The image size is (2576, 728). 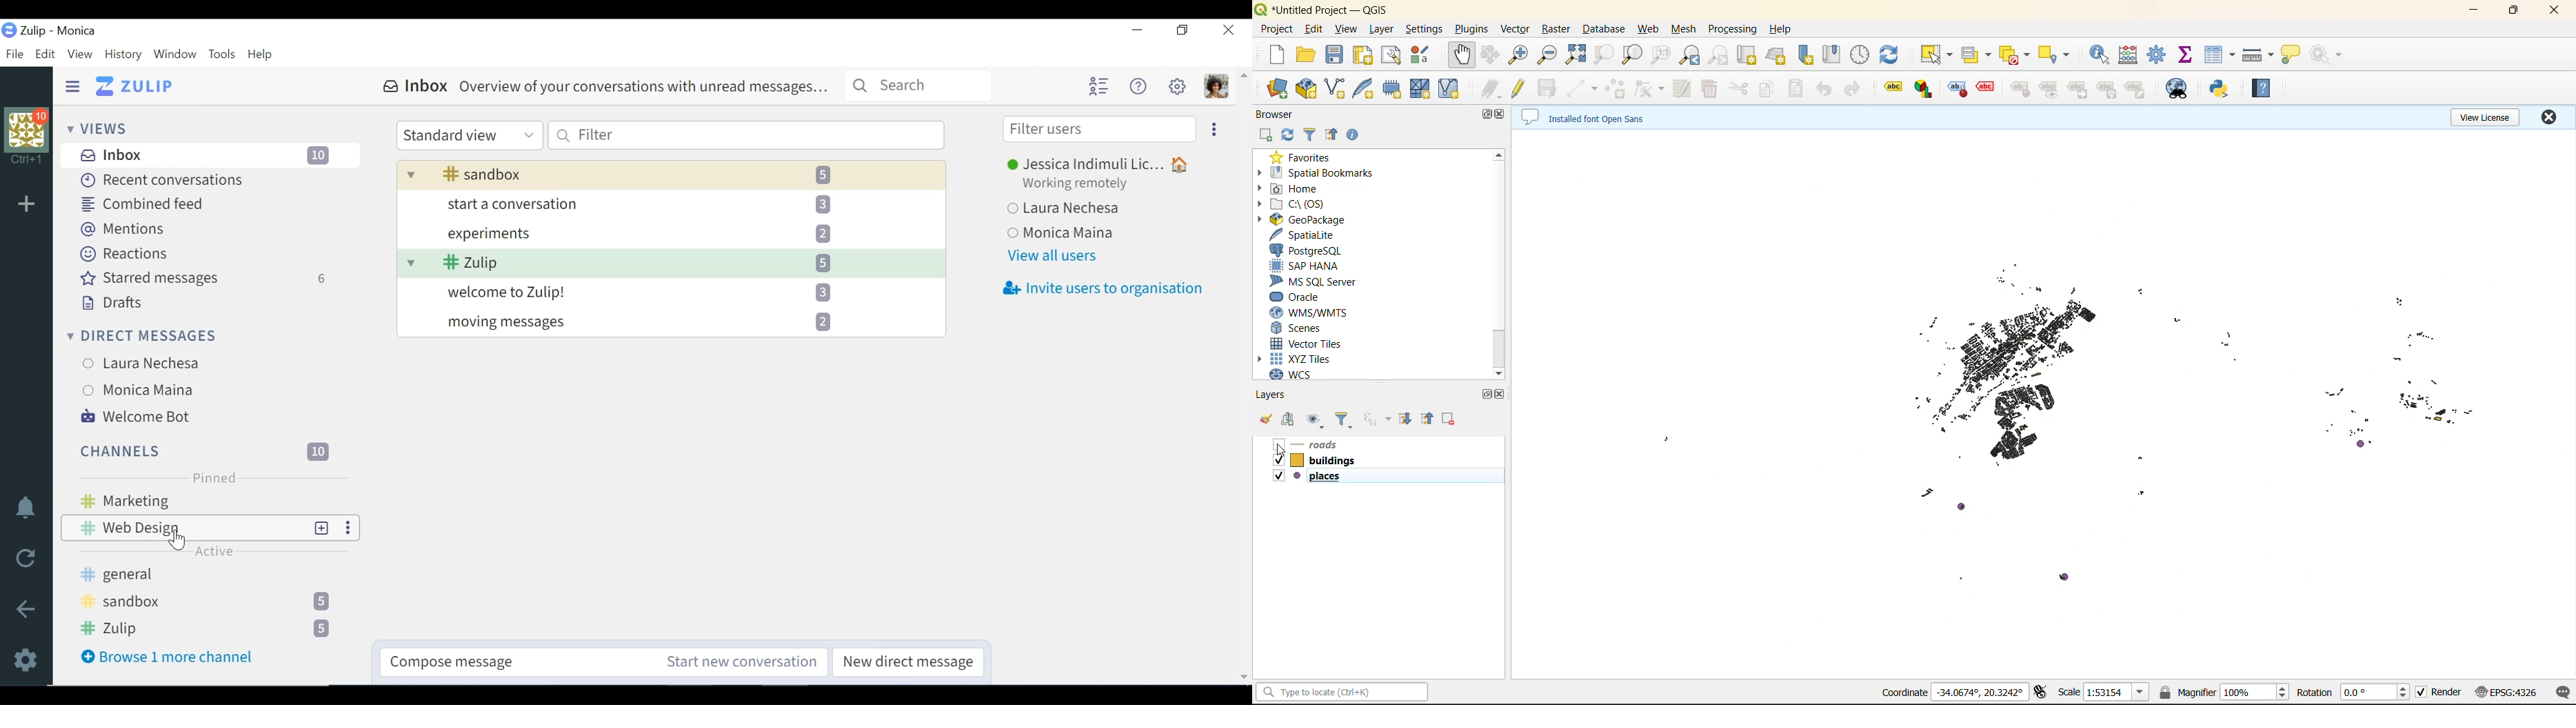 I want to click on Ellipsis, so click(x=1212, y=129).